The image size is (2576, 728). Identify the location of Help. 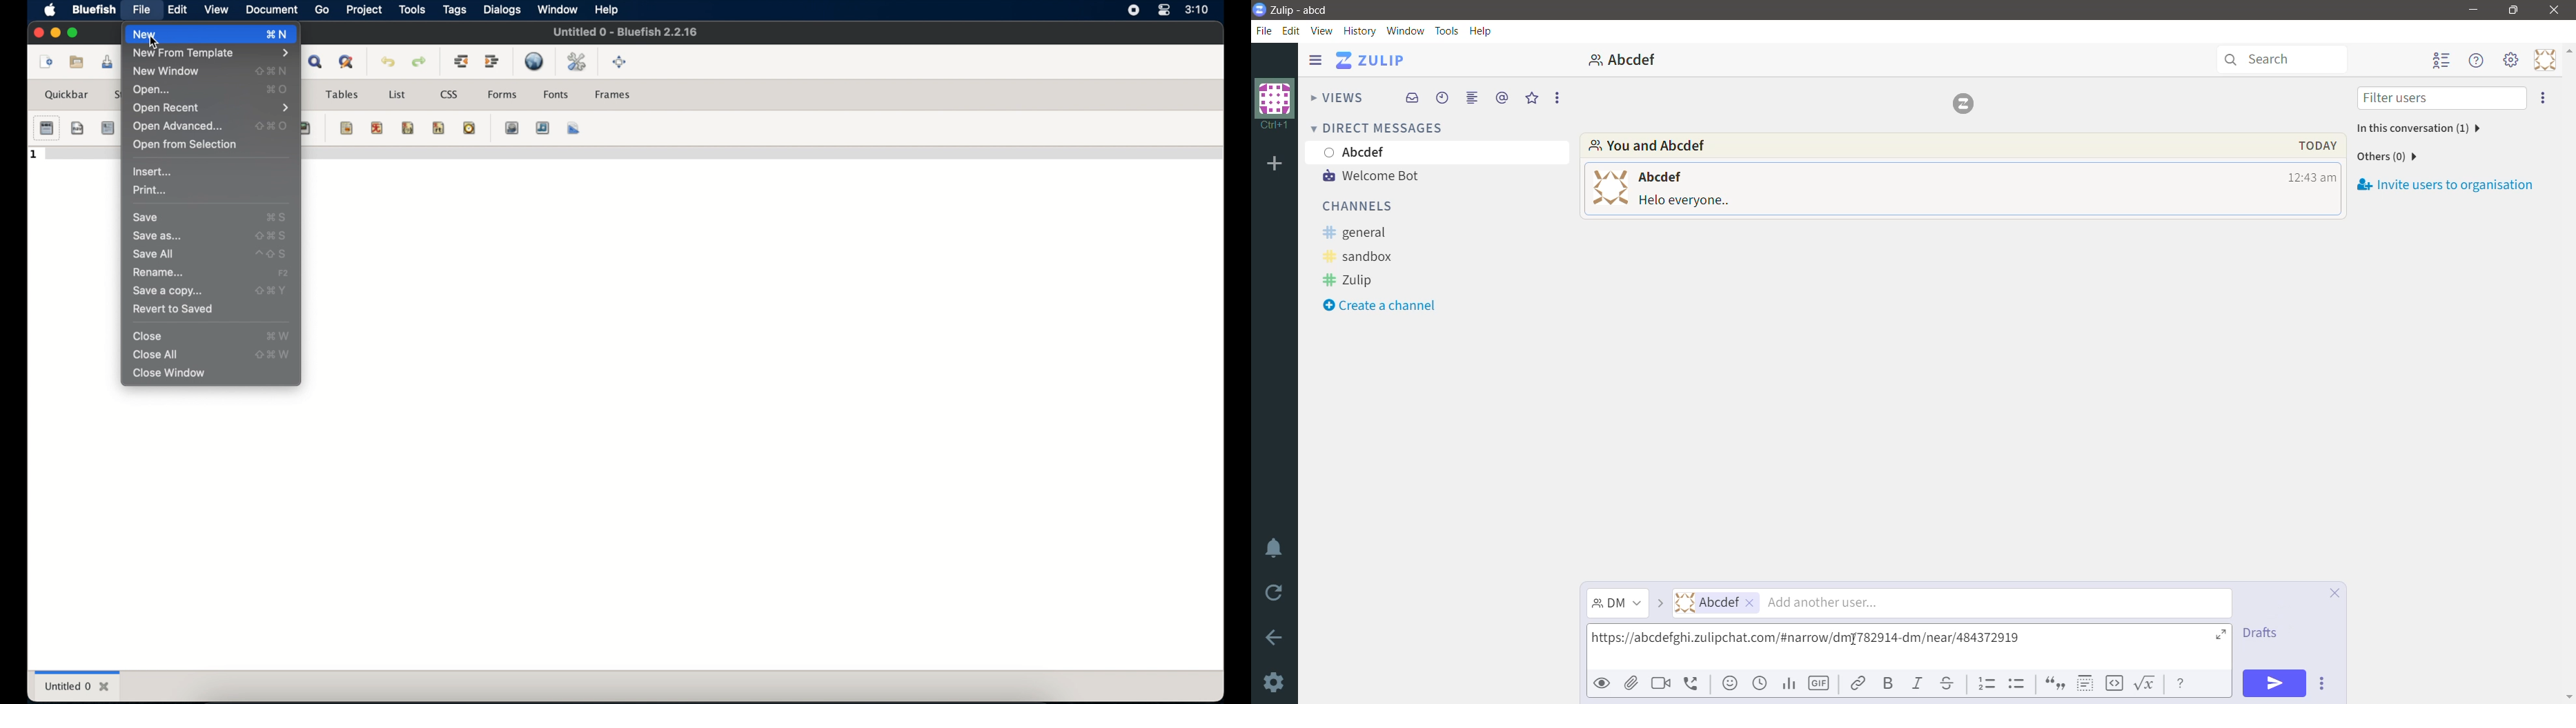
(1484, 30).